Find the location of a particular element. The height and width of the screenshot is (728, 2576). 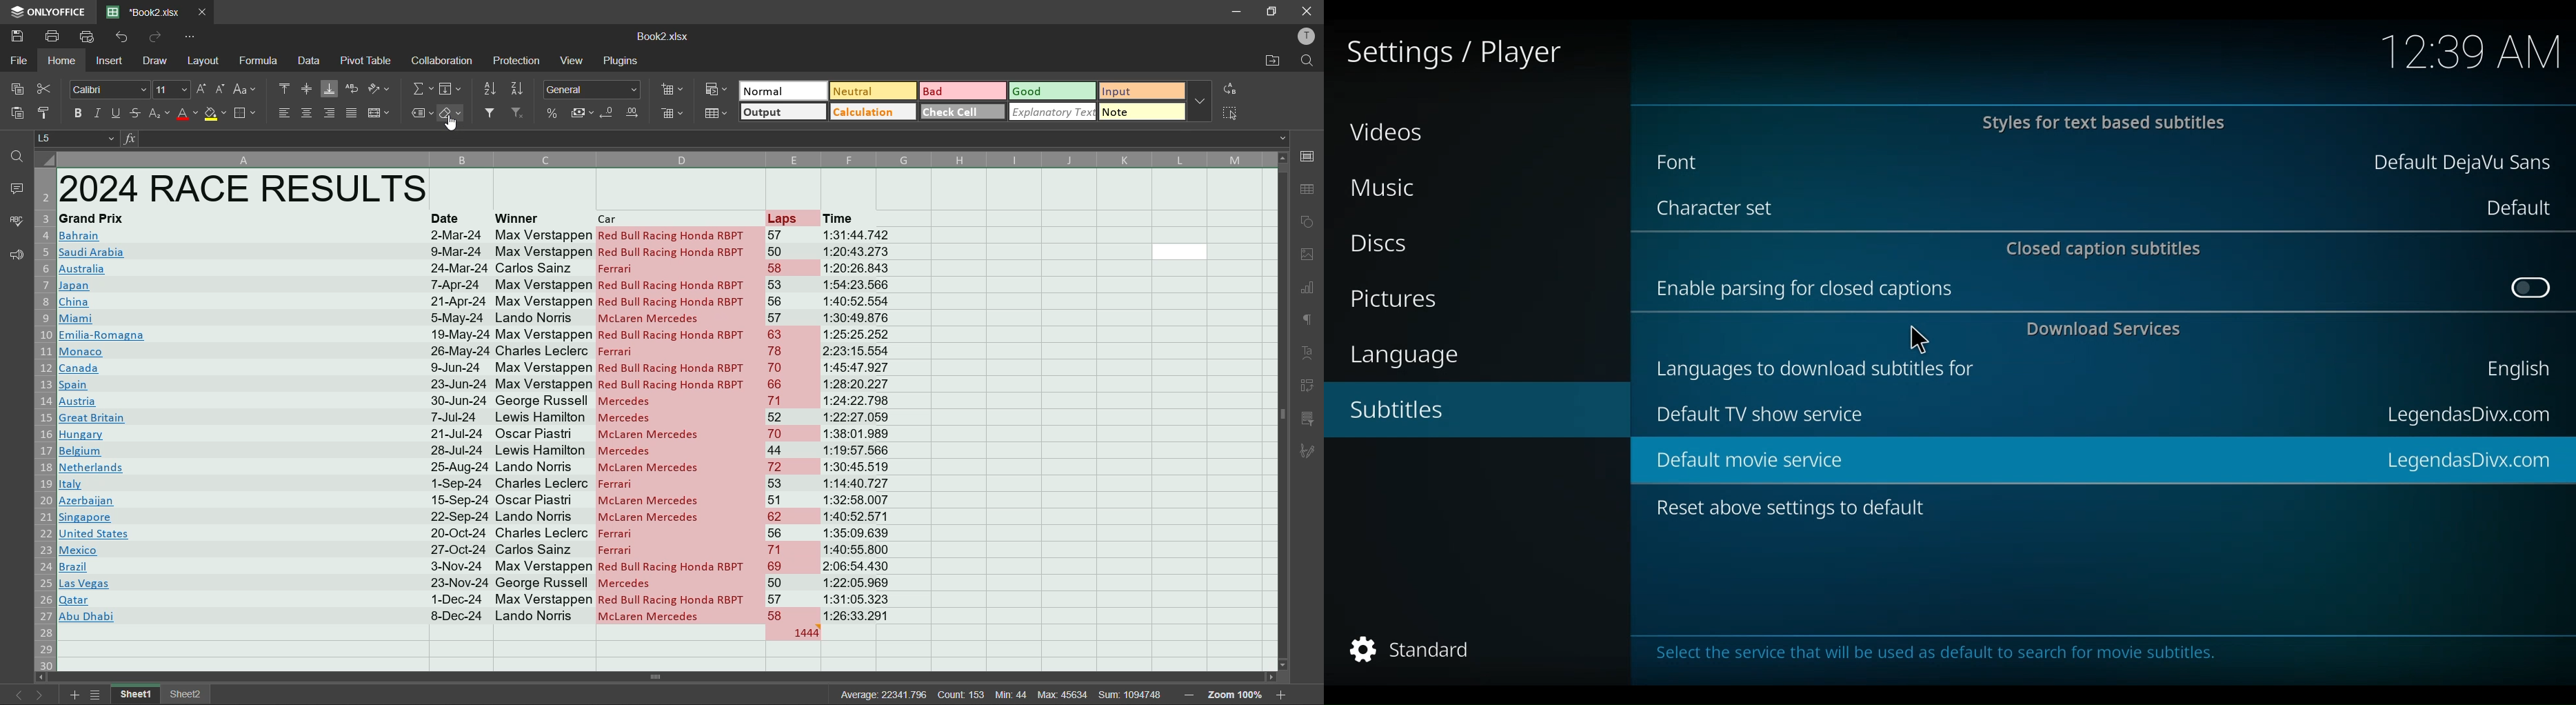

align right is located at coordinates (331, 111).